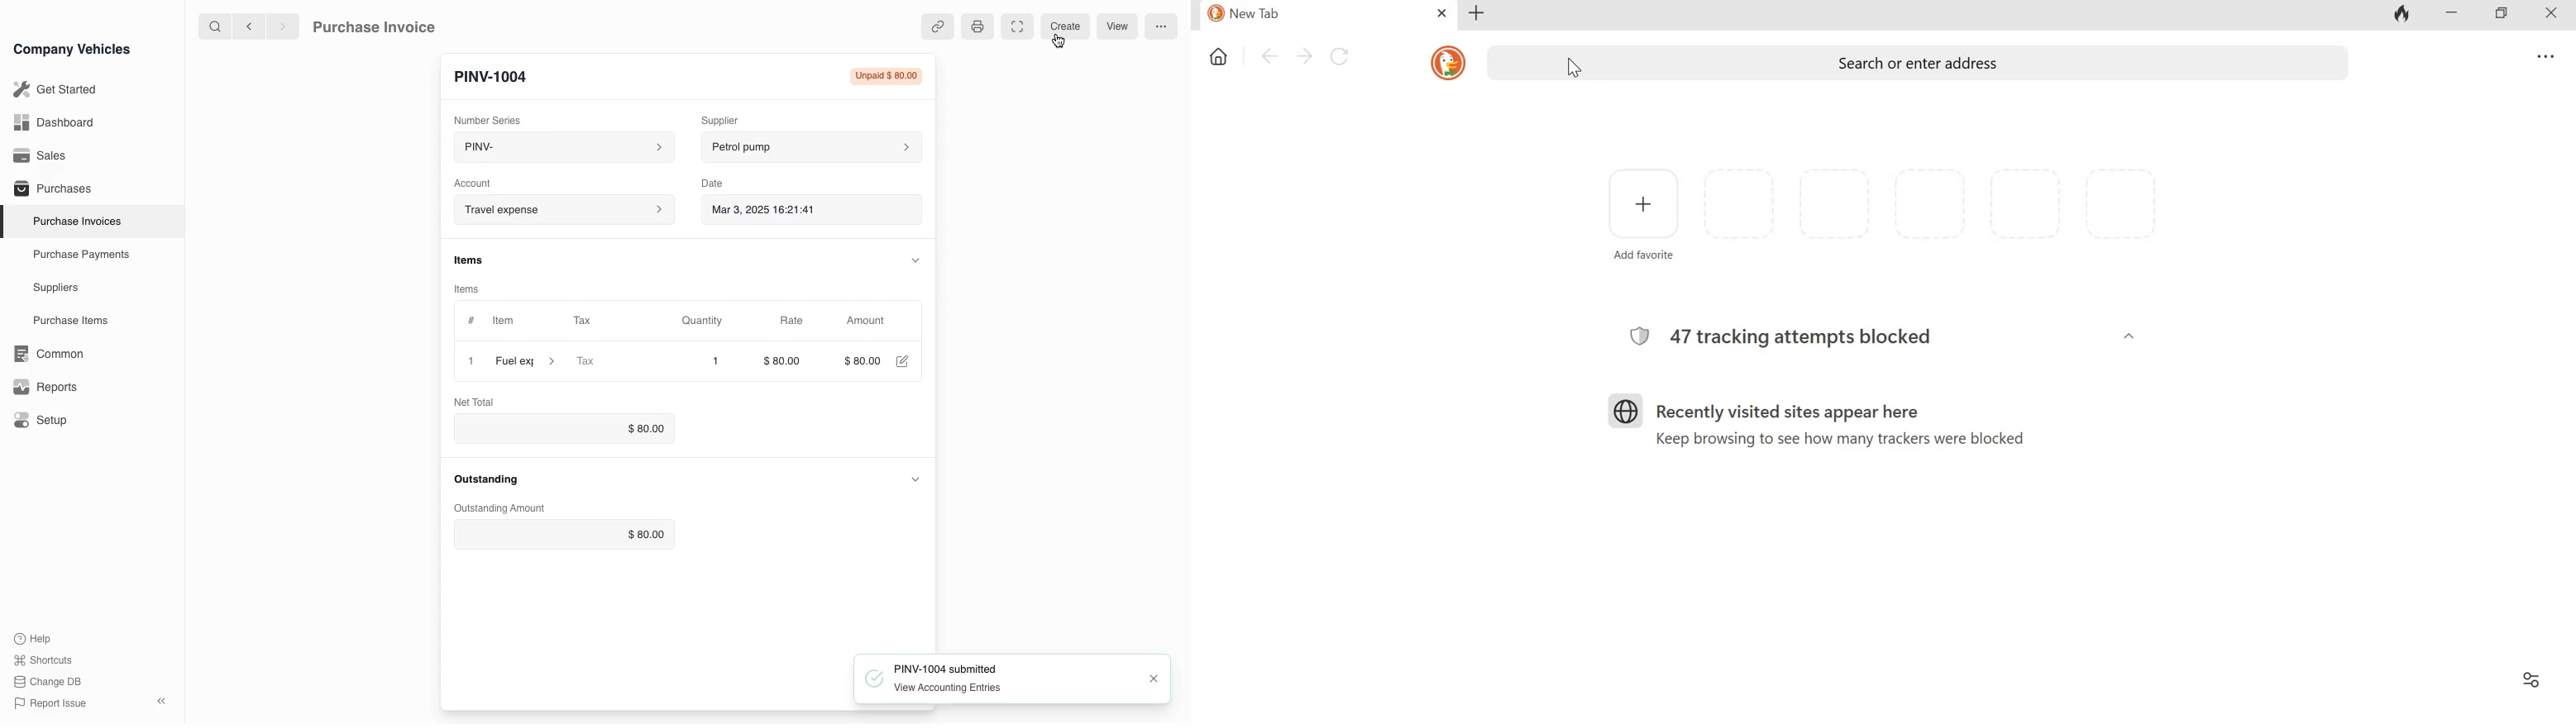 This screenshot has width=2576, height=728. Describe the element at coordinates (796, 211) in the screenshot. I see `Mar 3, 2025 16:21:41` at that location.